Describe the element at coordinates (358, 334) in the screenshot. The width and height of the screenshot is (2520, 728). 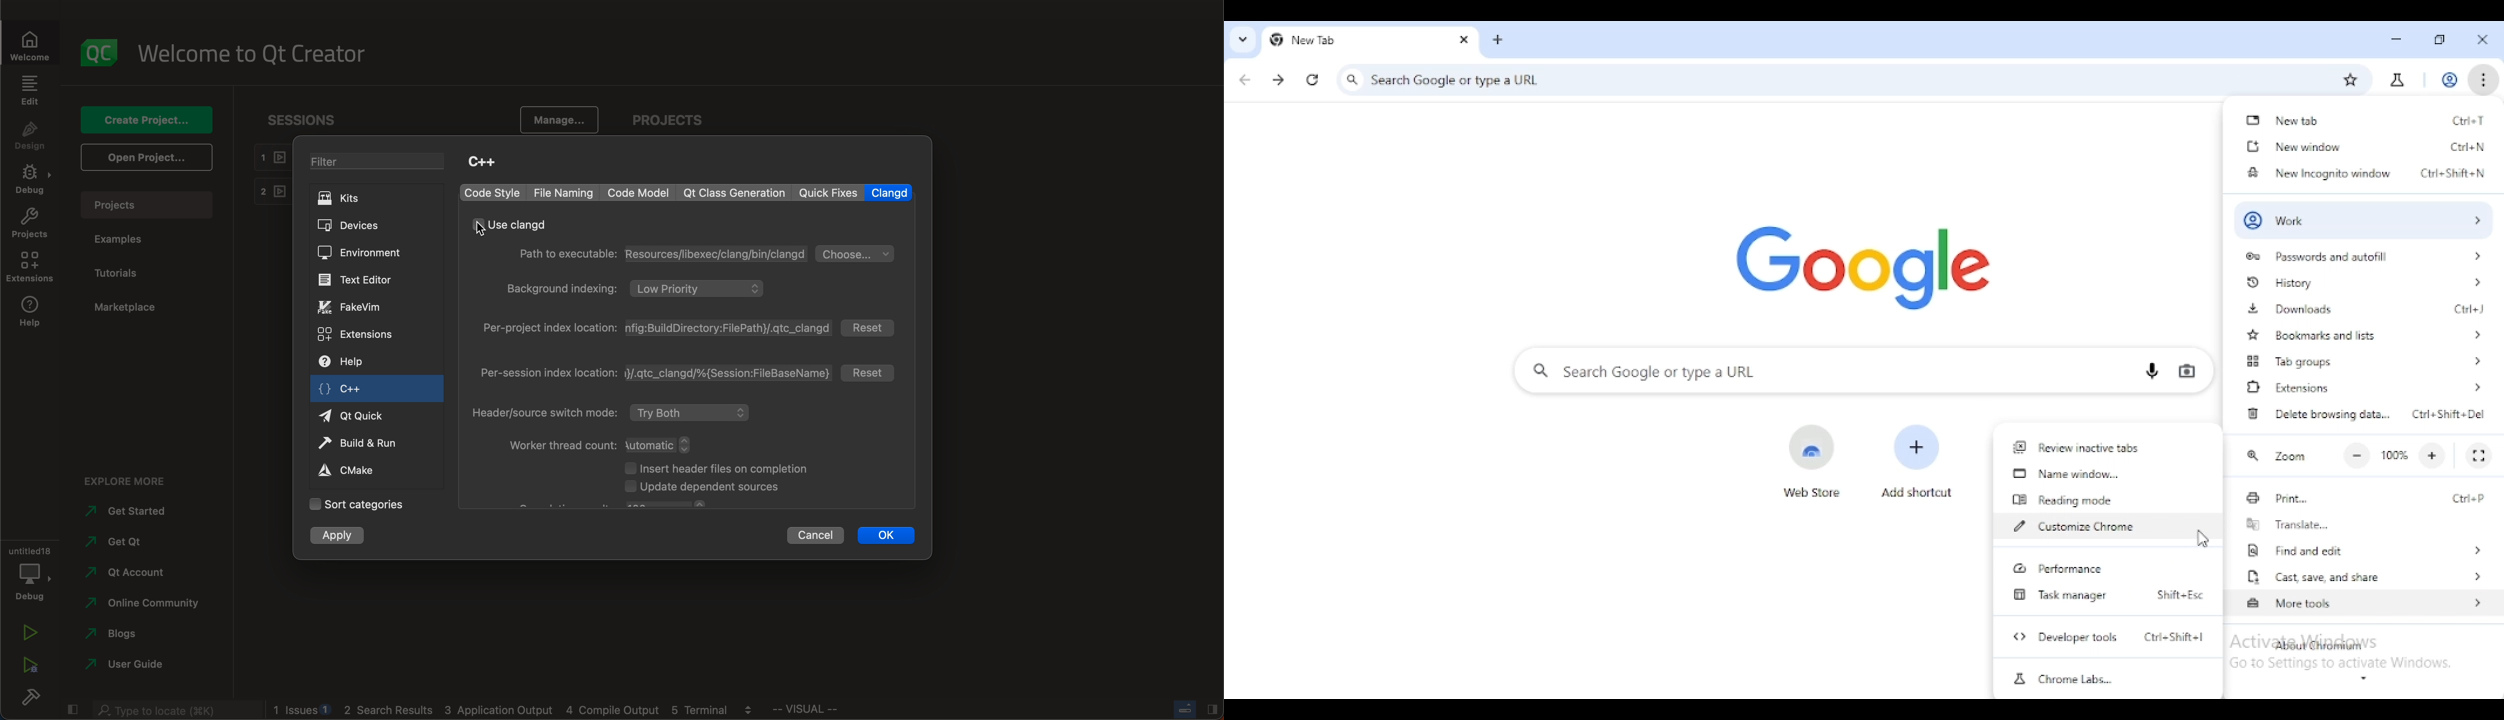
I see `extensions` at that location.